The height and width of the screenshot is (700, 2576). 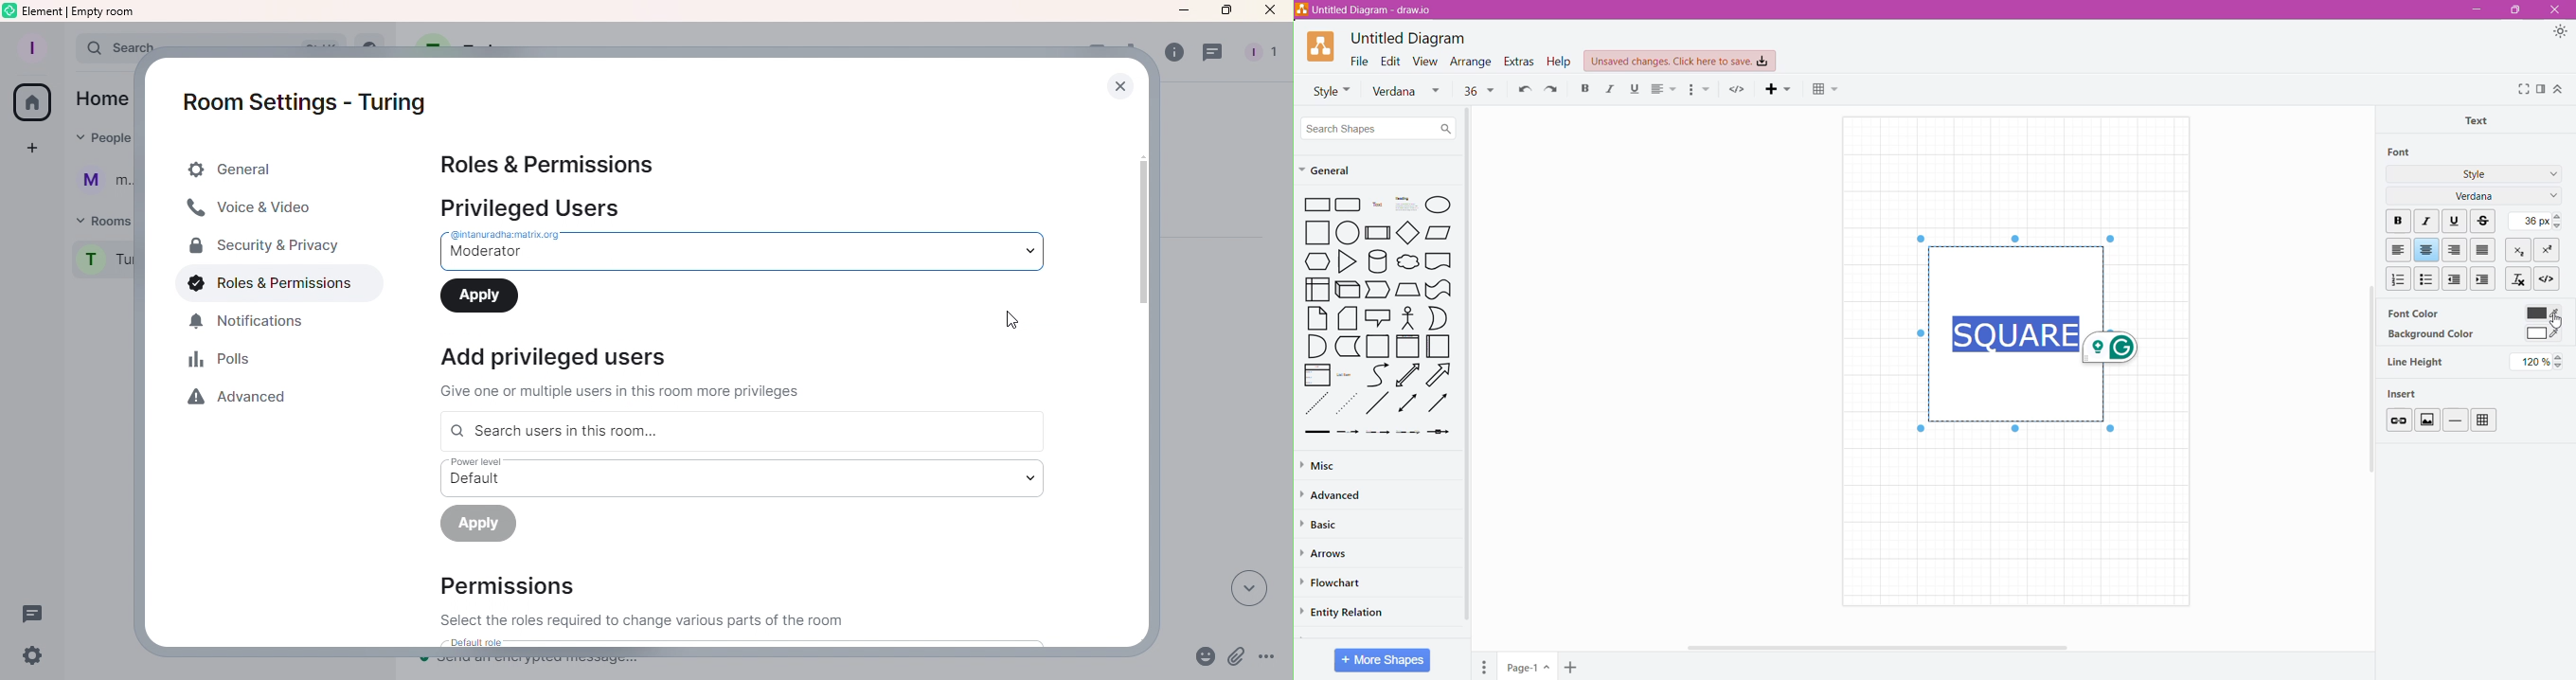 What do you see at coordinates (479, 296) in the screenshot?
I see `Apply` at bounding box center [479, 296].